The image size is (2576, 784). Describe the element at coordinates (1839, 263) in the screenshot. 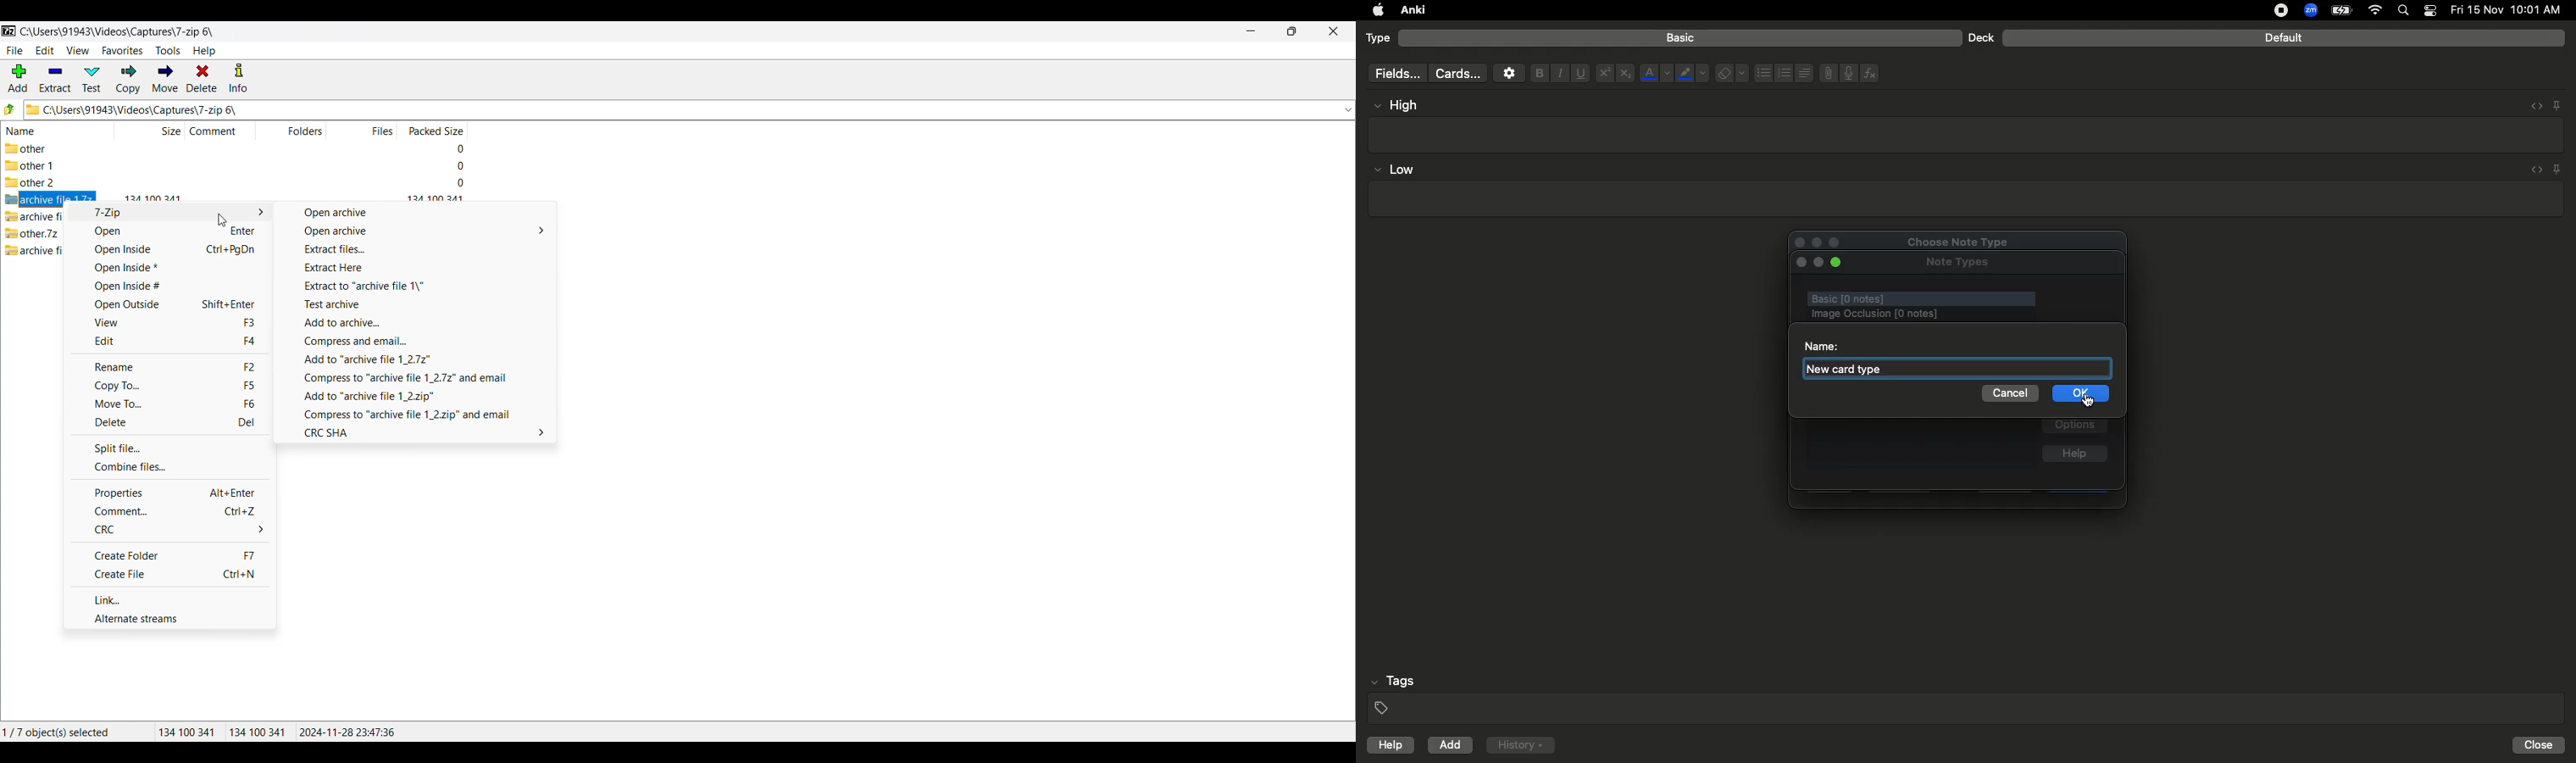

I see `maximize` at that location.